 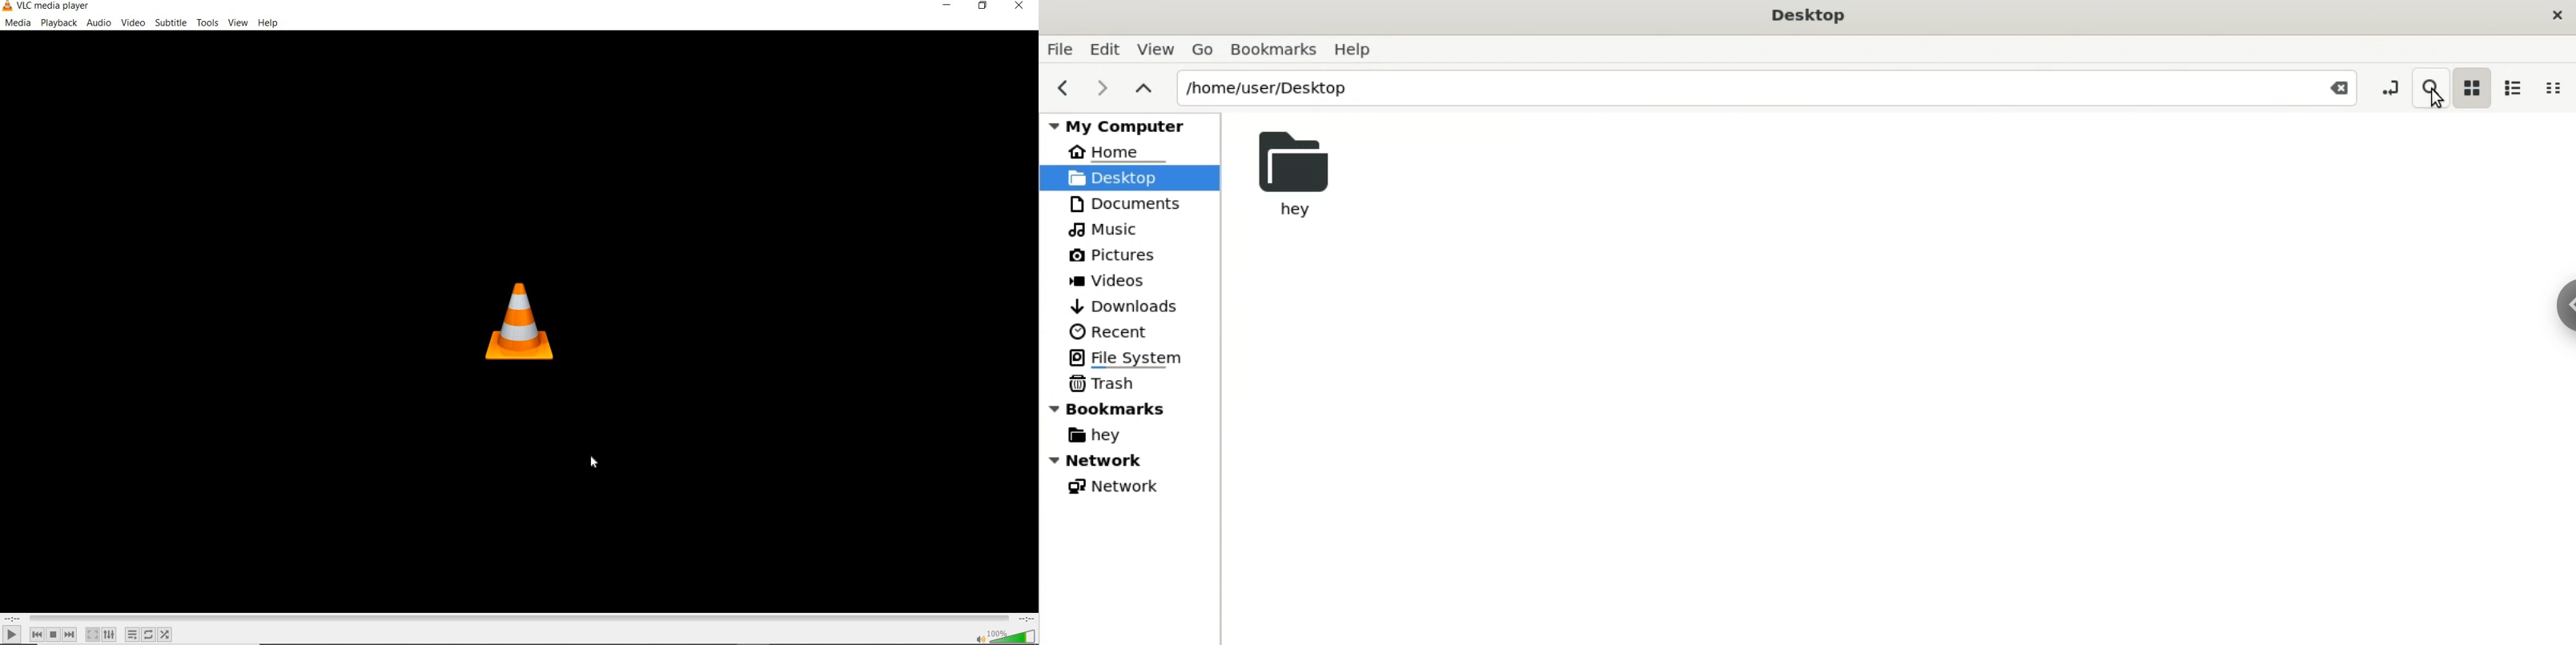 I want to click on next media, so click(x=70, y=634).